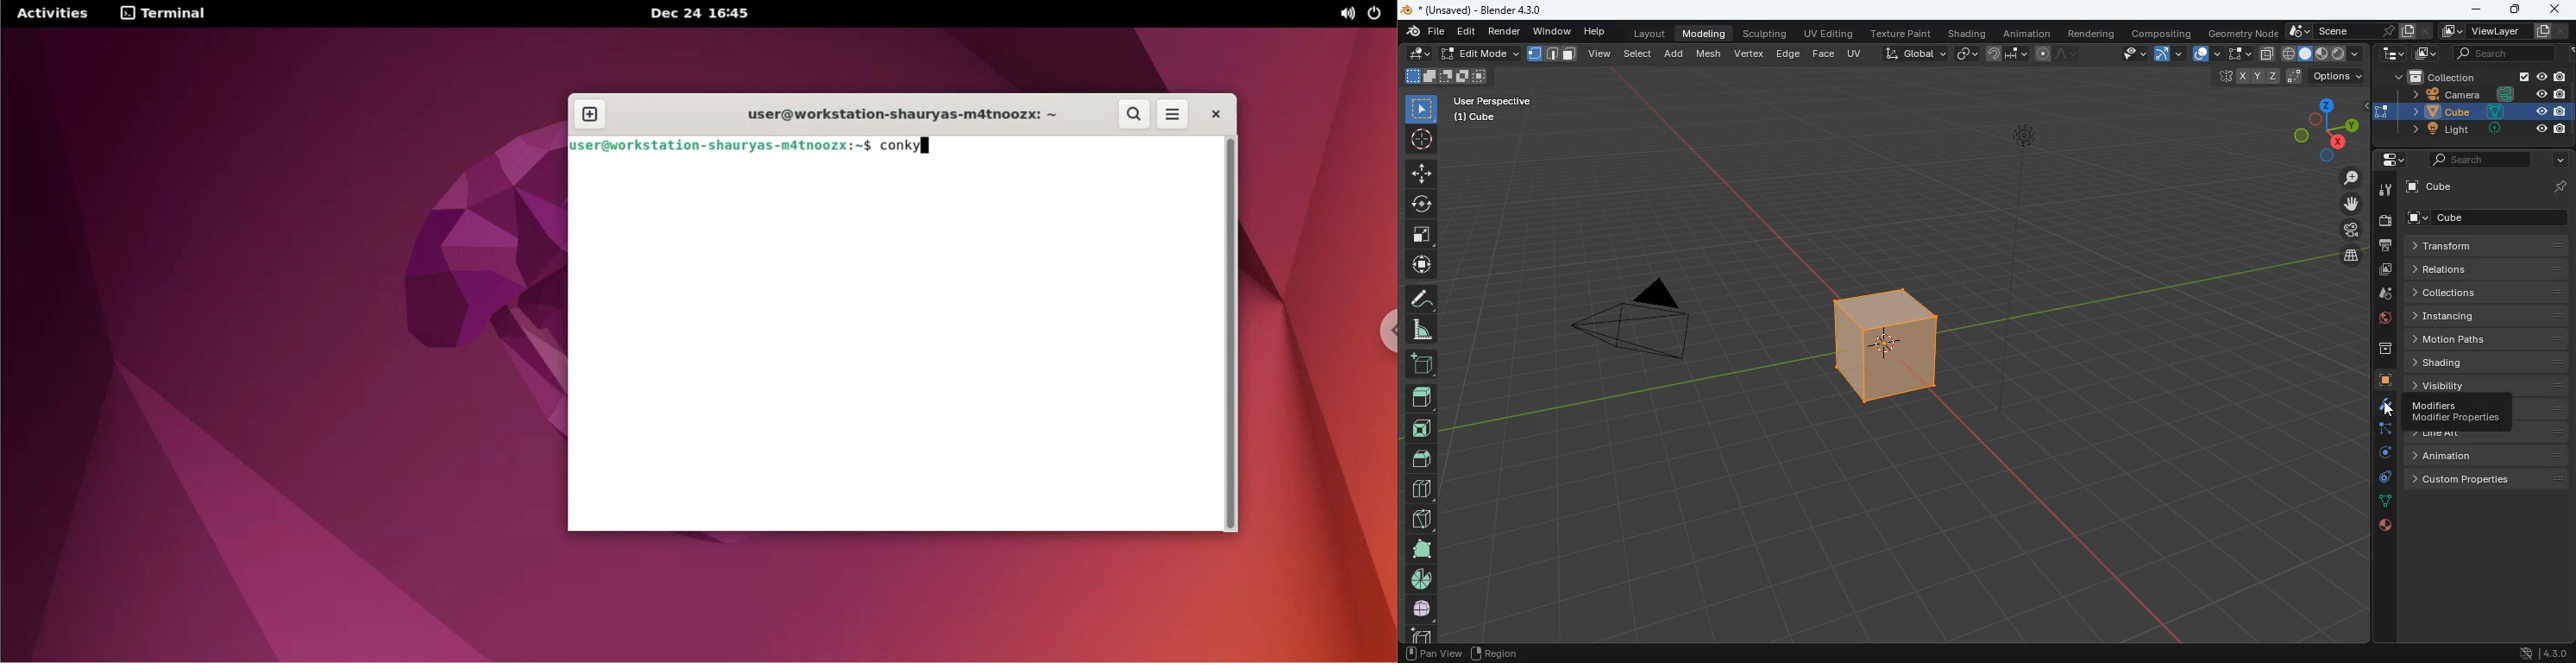 The image size is (2576, 672). I want to click on link, so click(1968, 53).